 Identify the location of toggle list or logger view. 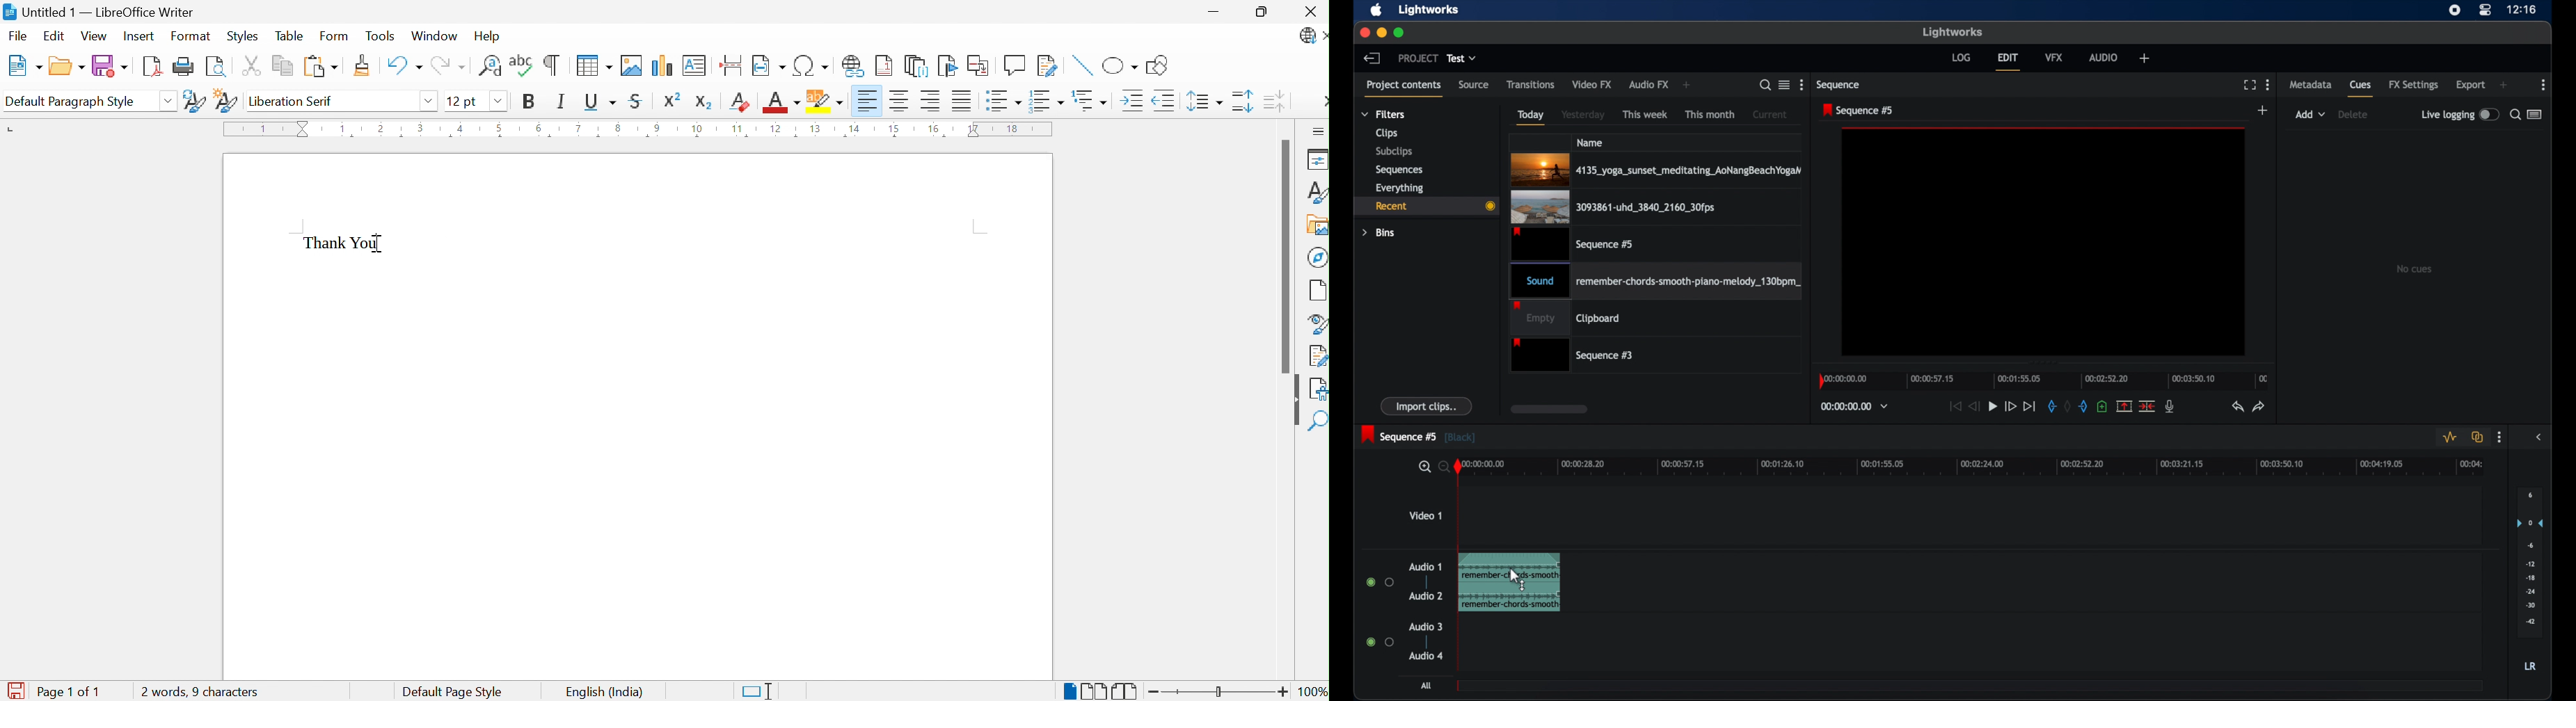
(2536, 114).